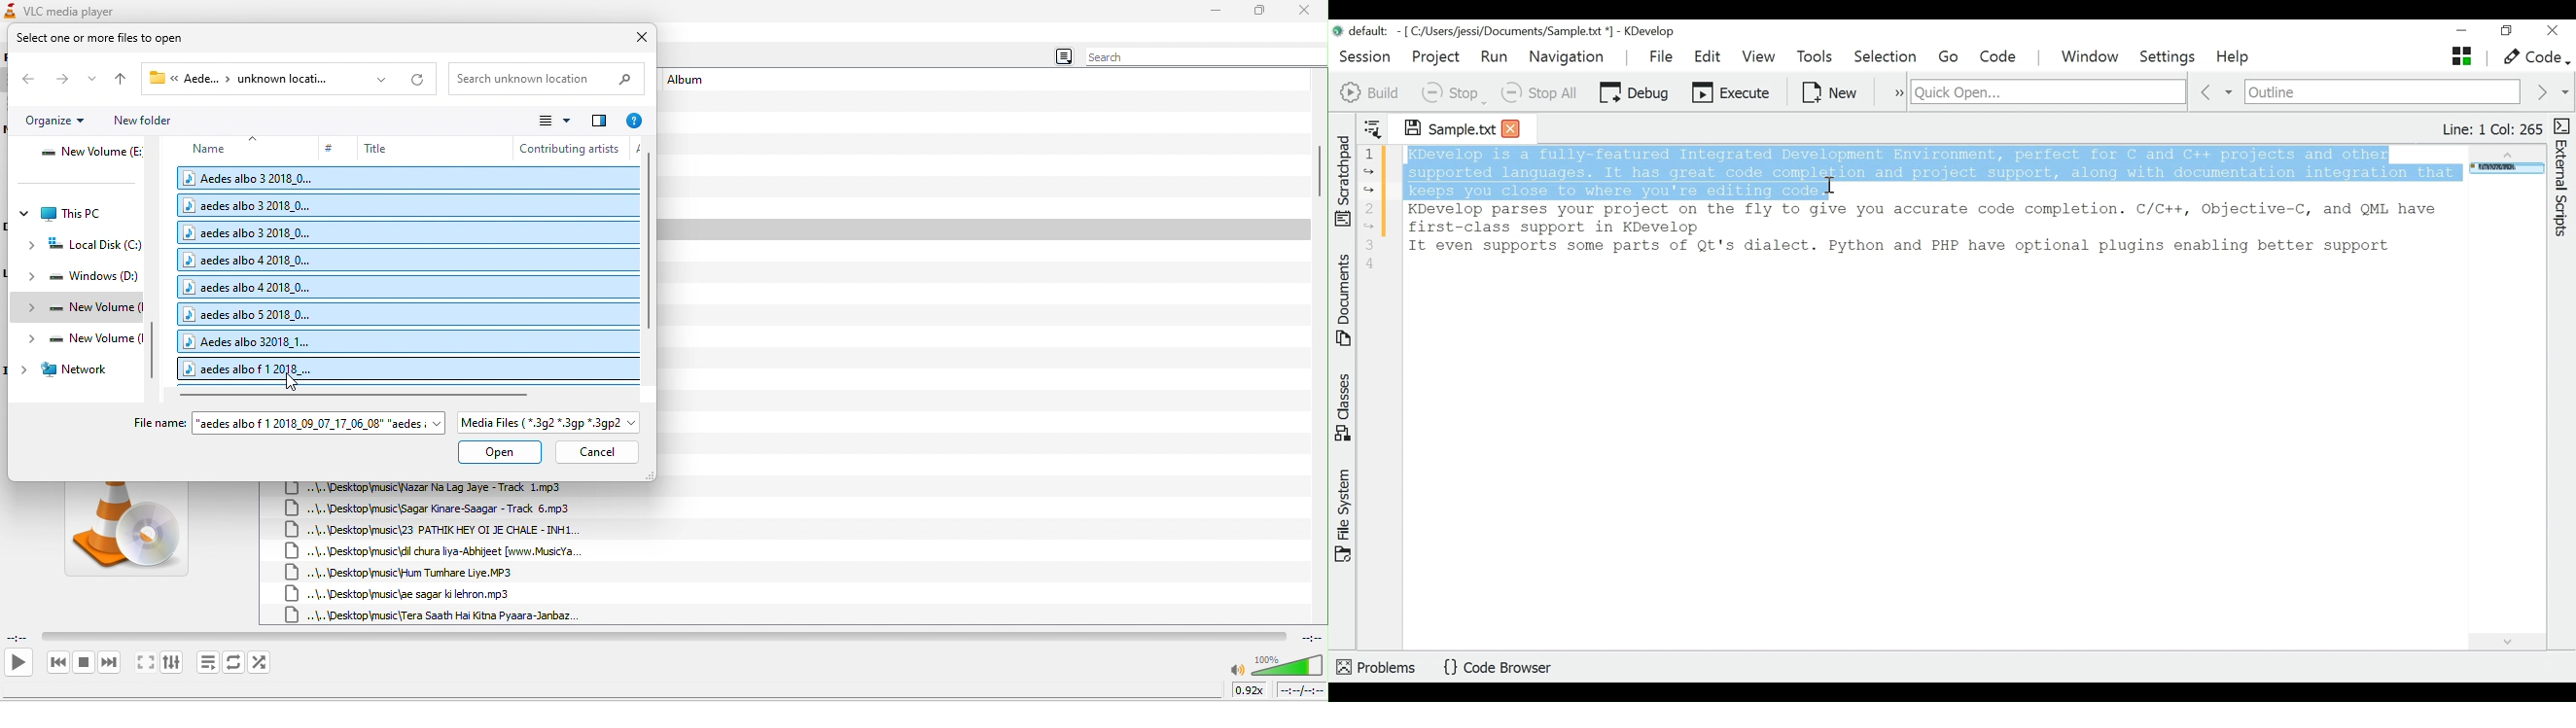 The height and width of the screenshot is (728, 2576). What do you see at coordinates (136, 40) in the screenshot?
I see `select one or more files to open` at bounding box center [136, 40].